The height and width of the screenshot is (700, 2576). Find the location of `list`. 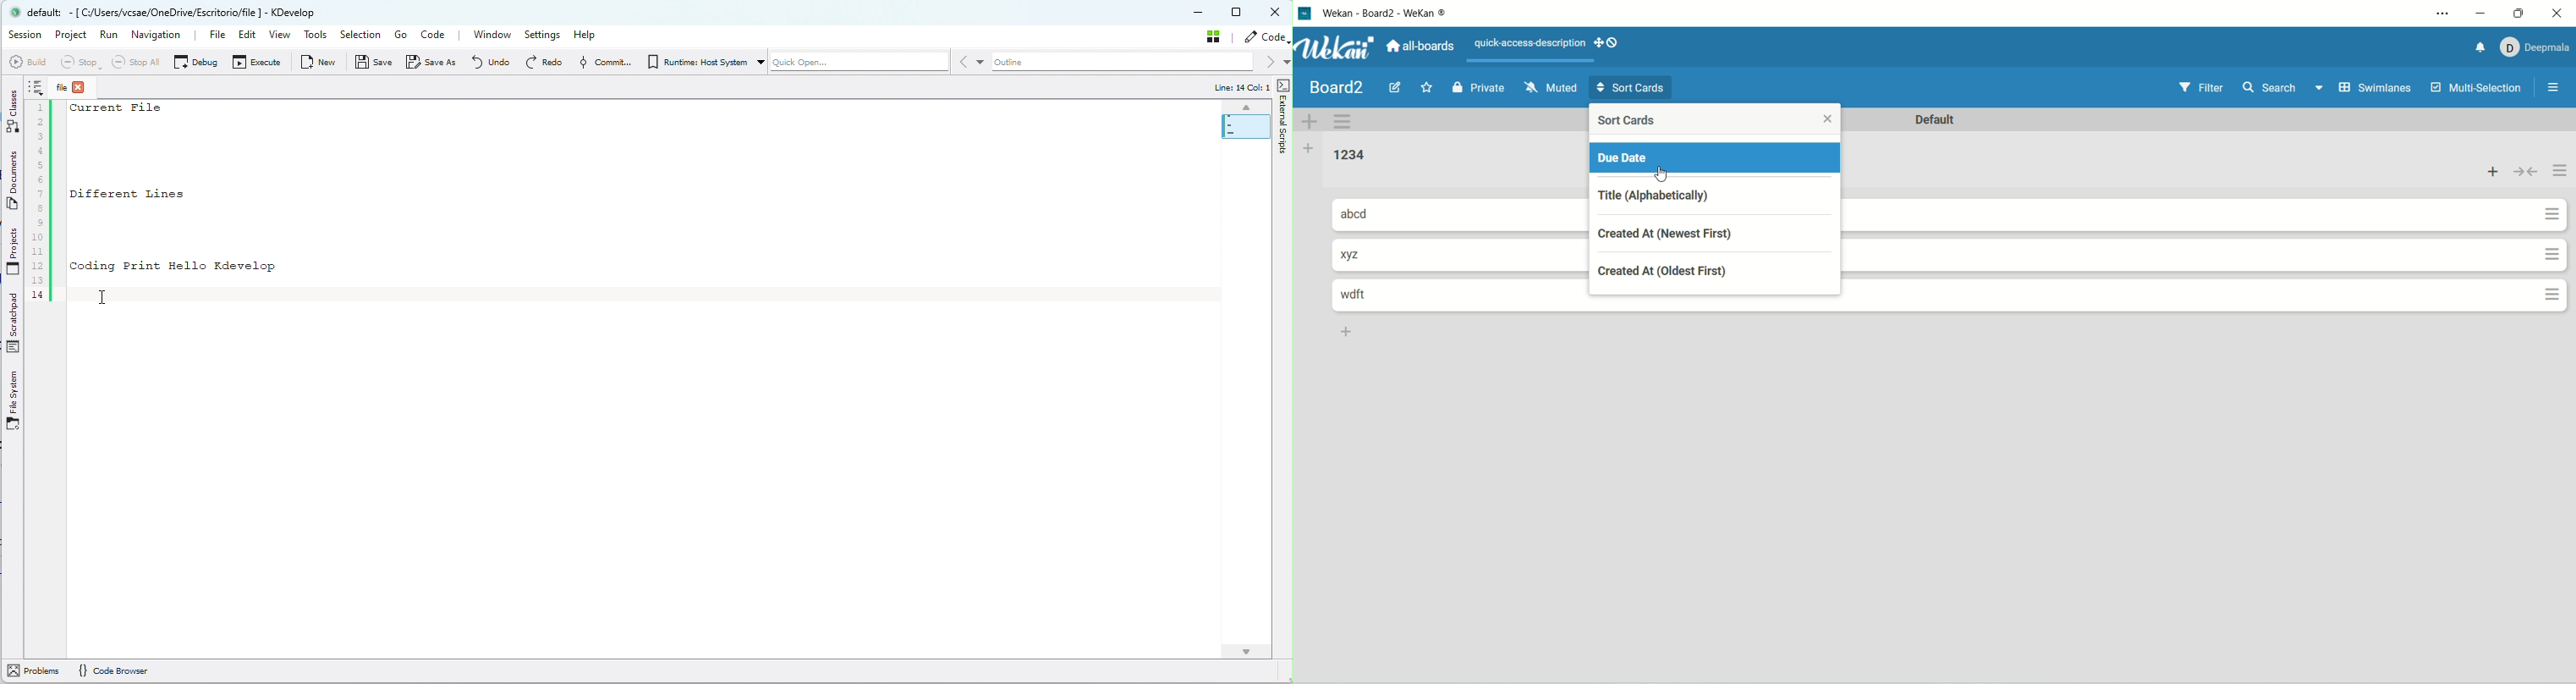

list is located at coordinates (1354, 156).